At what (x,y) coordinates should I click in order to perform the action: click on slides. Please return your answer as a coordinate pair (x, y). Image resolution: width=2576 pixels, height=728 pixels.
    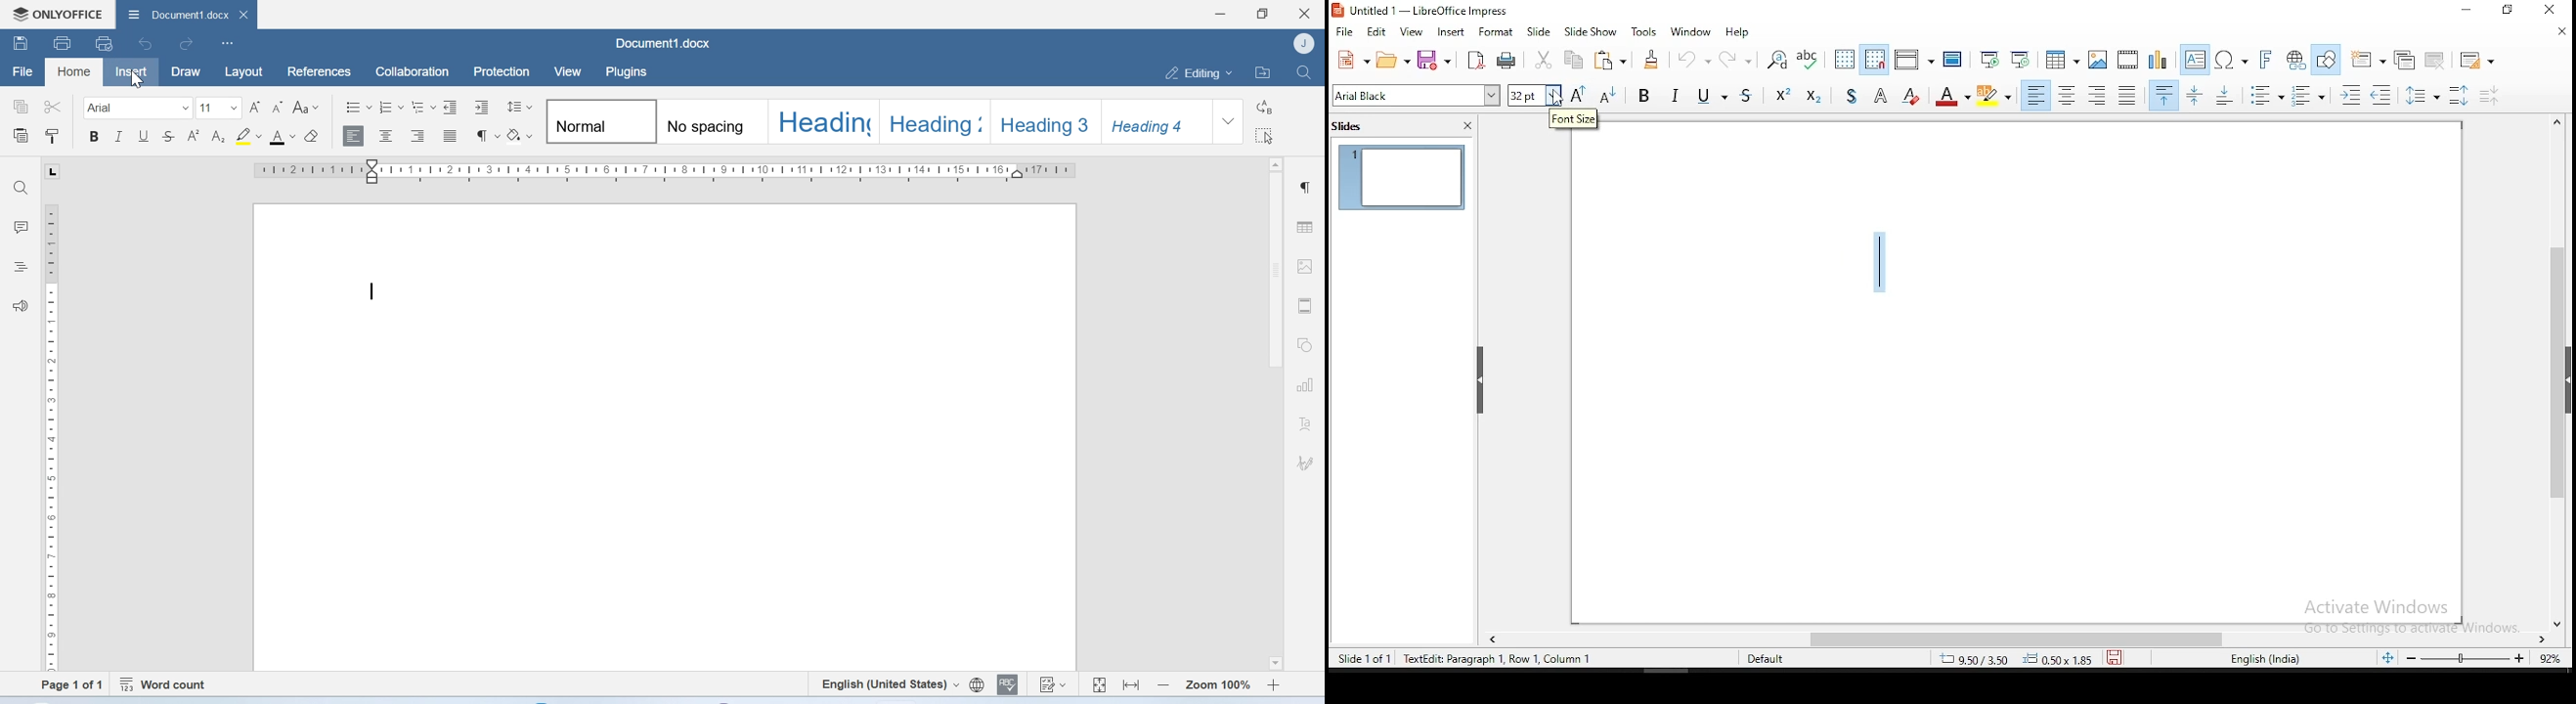
    Looking at the image, I should click on (1350, 128).